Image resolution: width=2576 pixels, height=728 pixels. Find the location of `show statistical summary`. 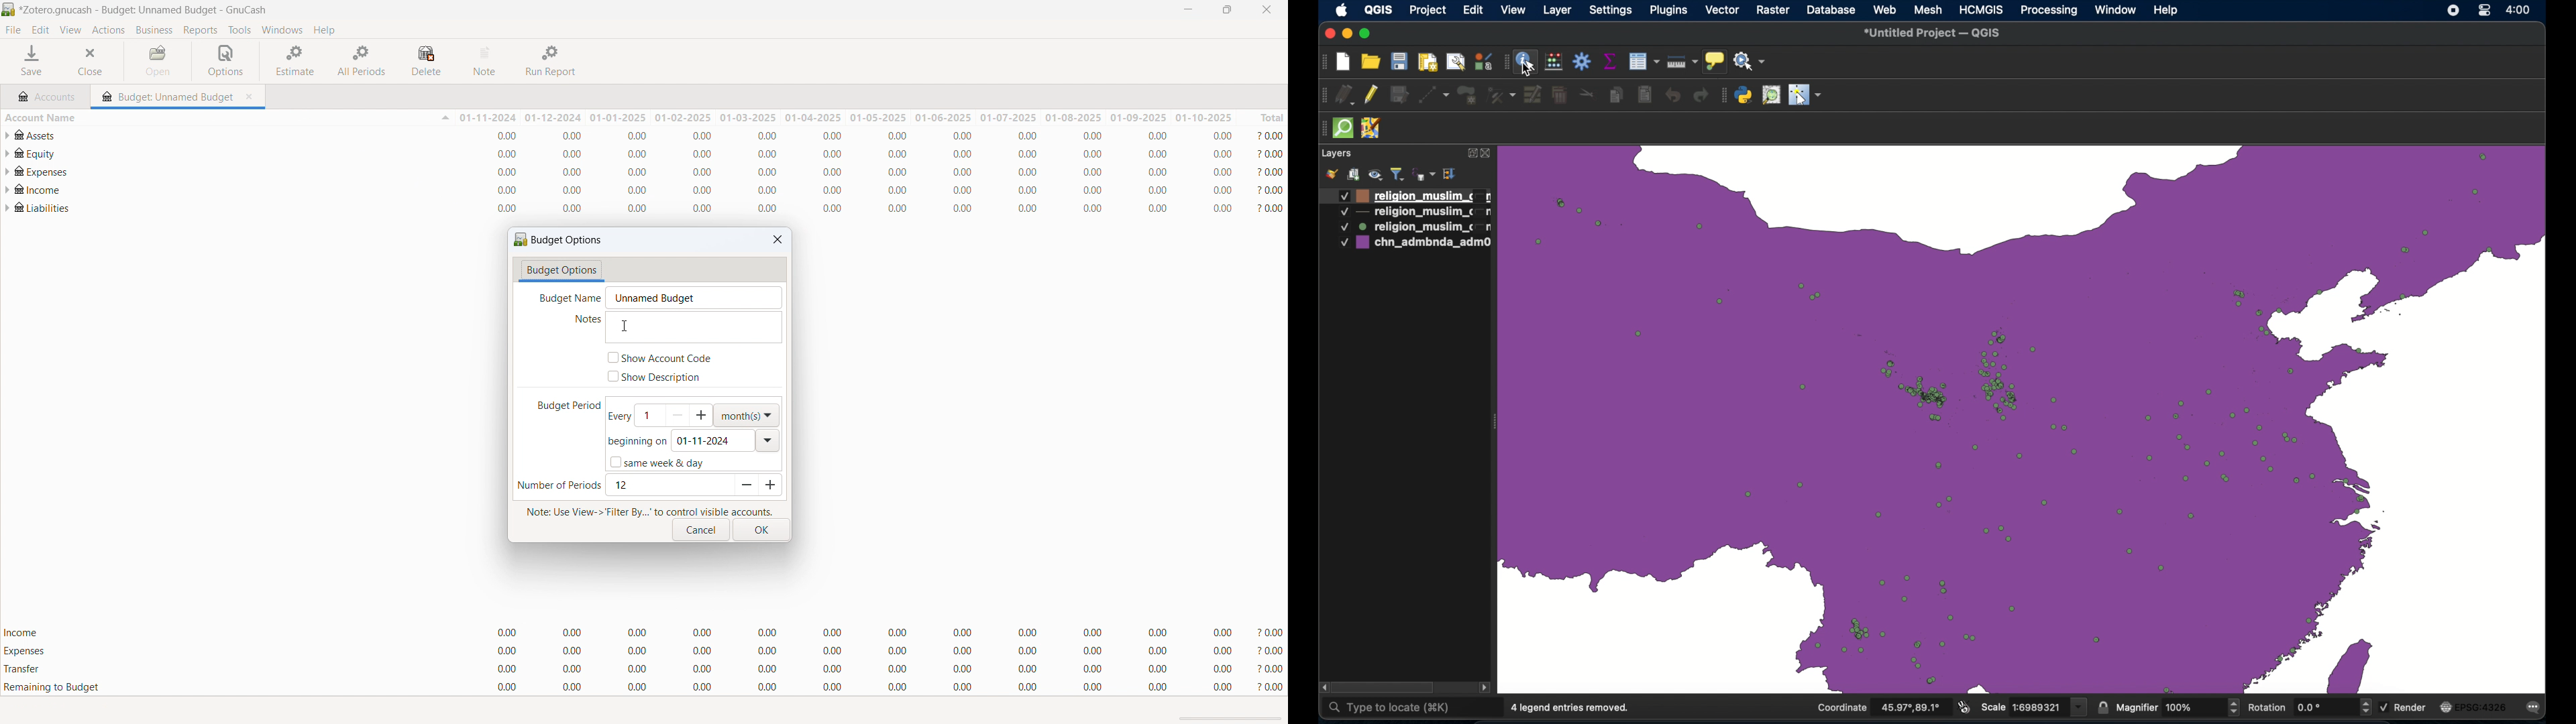

show statistical summary is located at coordinates (1611, 61).